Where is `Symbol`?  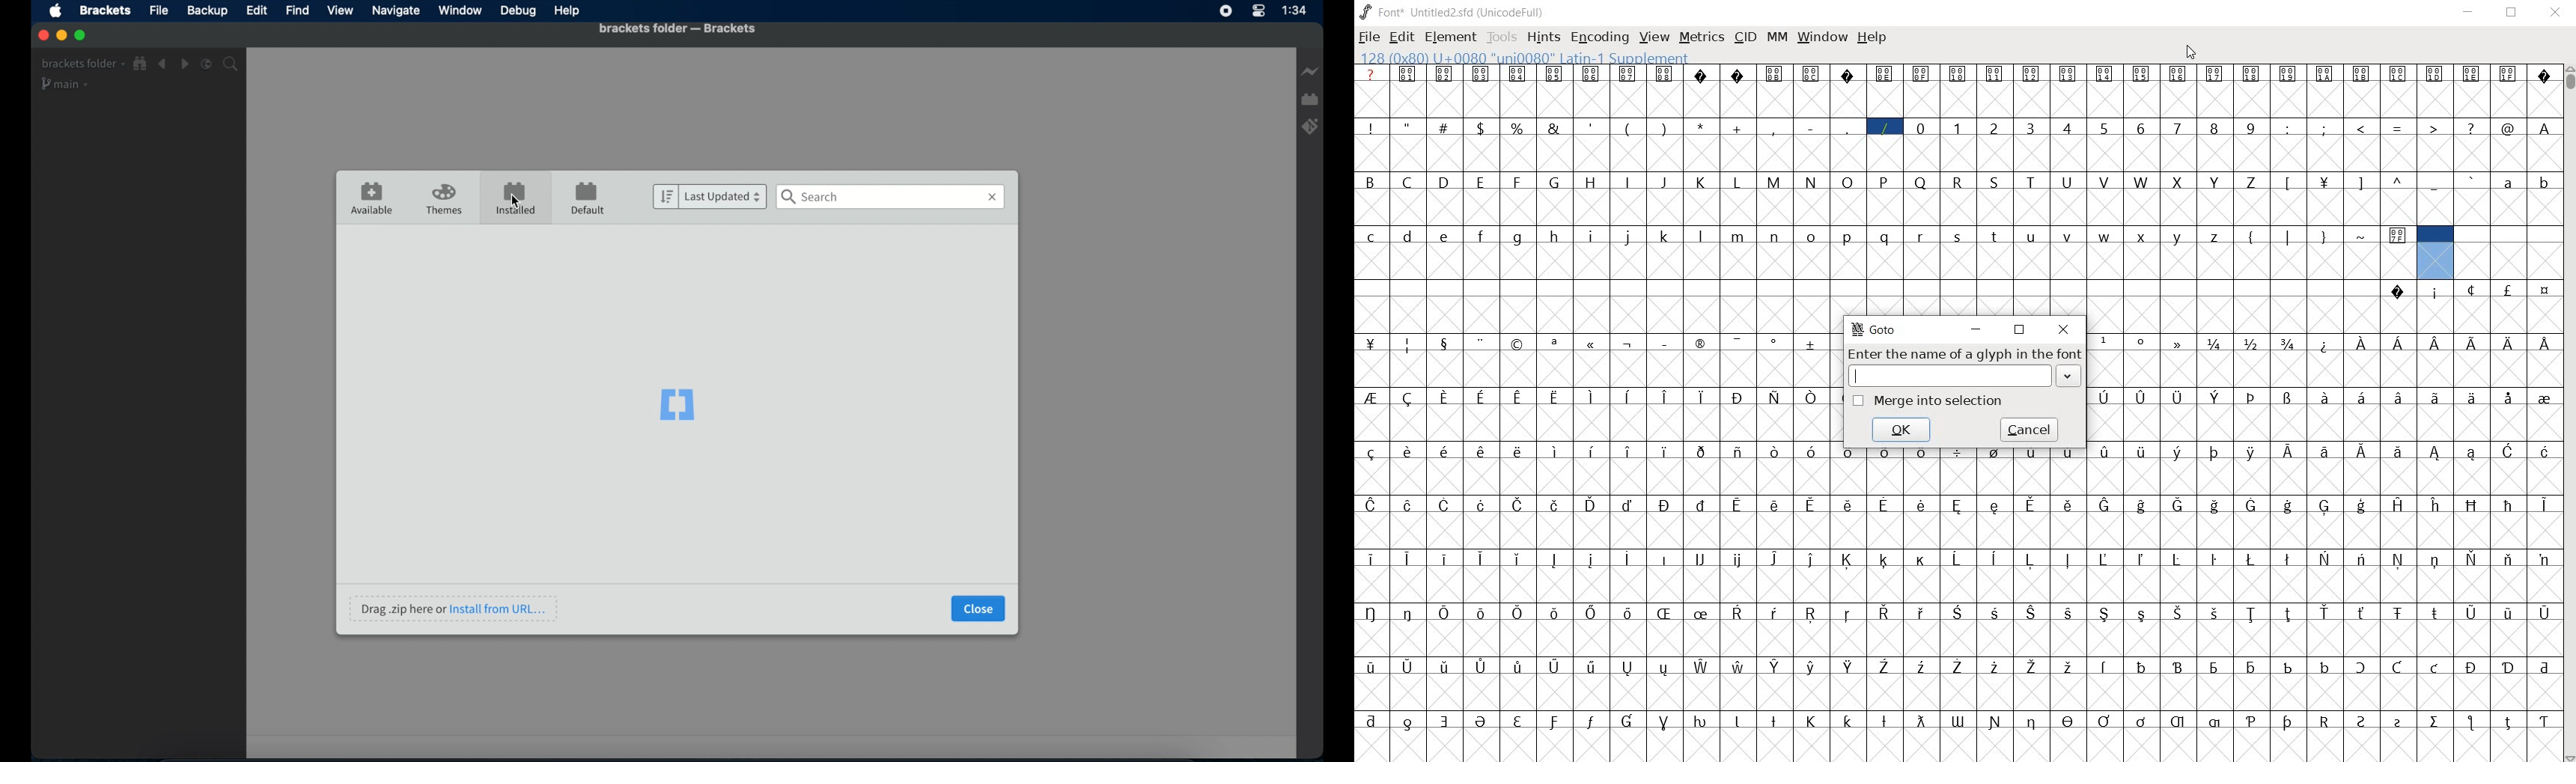
Symbol is located at coordinates (2177, 559).